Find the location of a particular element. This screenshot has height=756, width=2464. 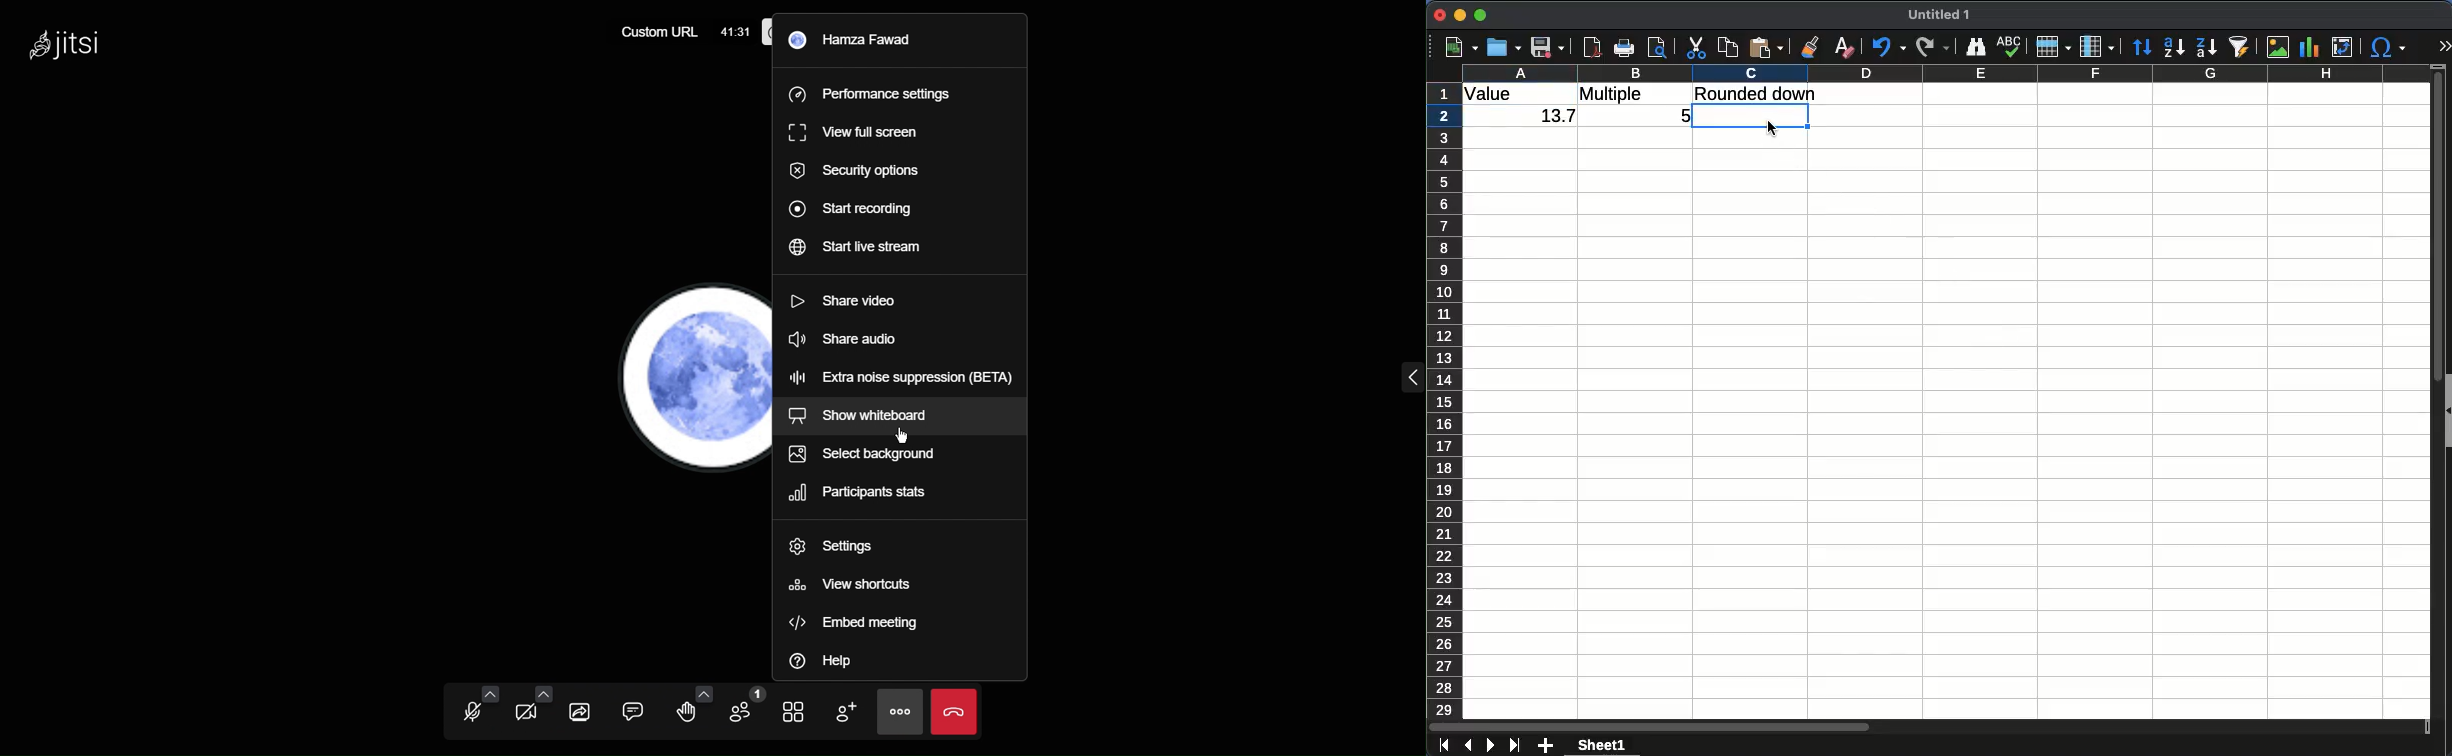

redo is located at coordinates (1933, 47).